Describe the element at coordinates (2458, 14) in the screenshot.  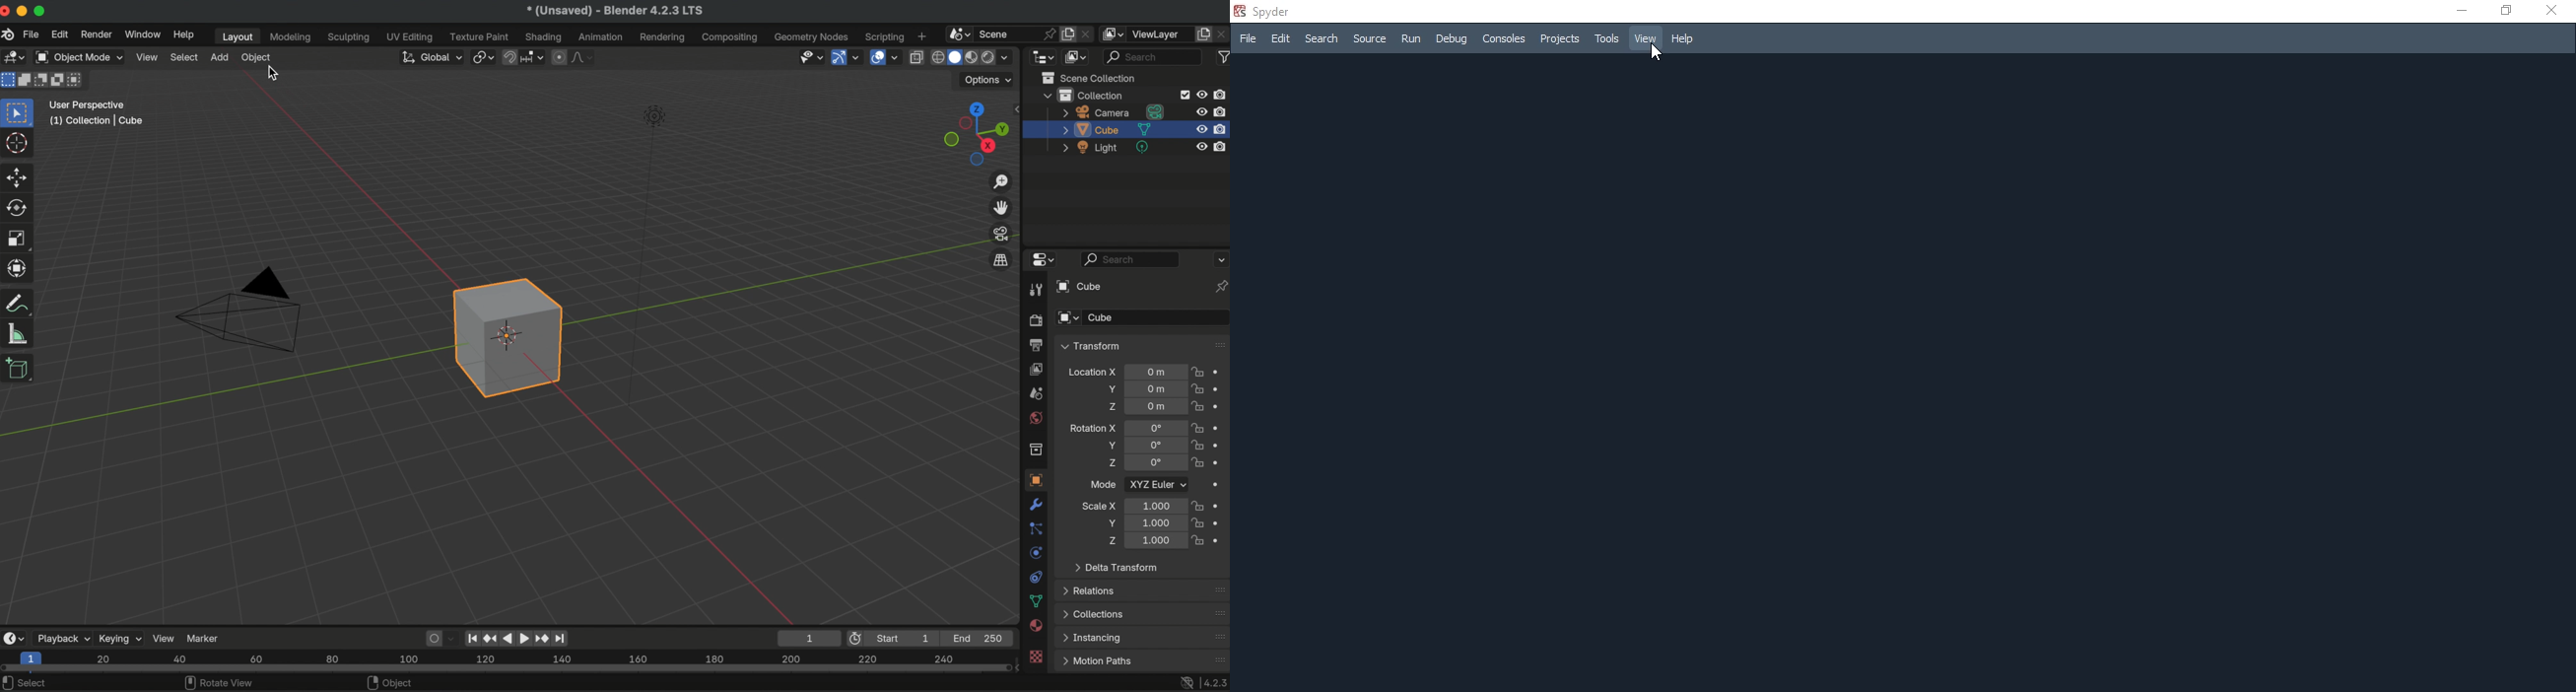
I see `minimise` at that location.